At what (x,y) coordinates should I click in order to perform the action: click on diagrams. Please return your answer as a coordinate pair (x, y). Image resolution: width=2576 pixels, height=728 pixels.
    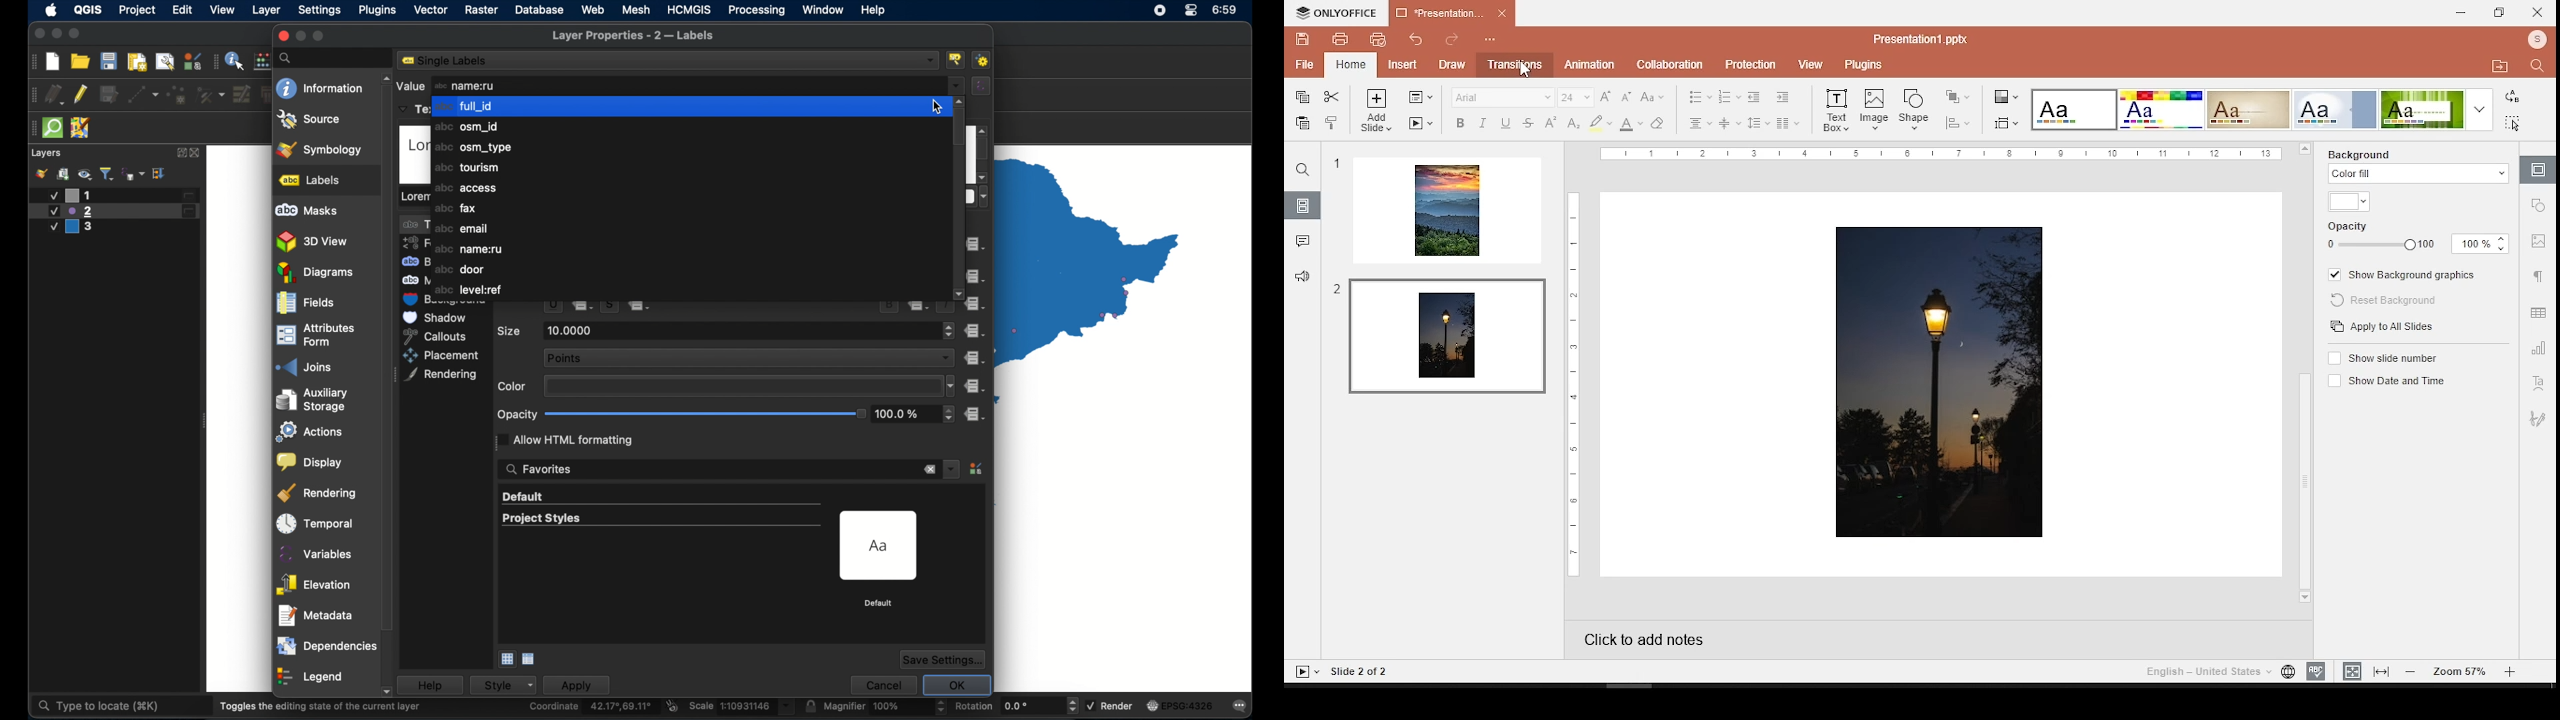
    Looking at the image, I should click on (315, 273).